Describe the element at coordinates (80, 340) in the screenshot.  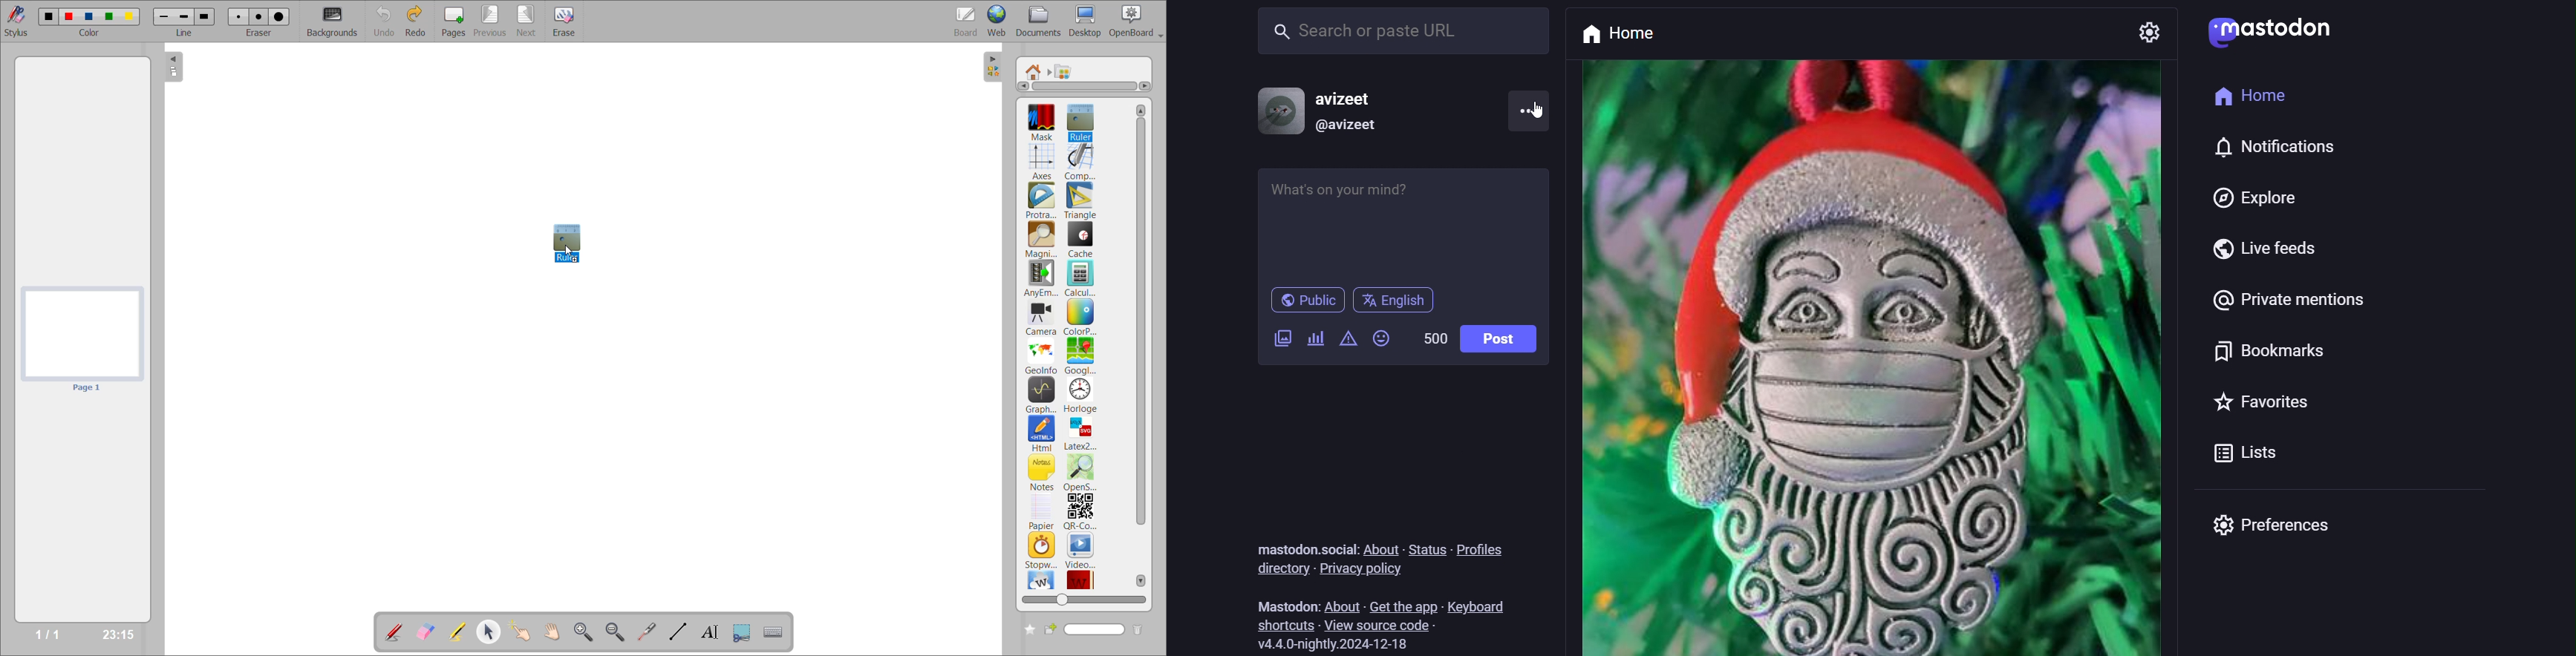
I see `page preview` at that location.